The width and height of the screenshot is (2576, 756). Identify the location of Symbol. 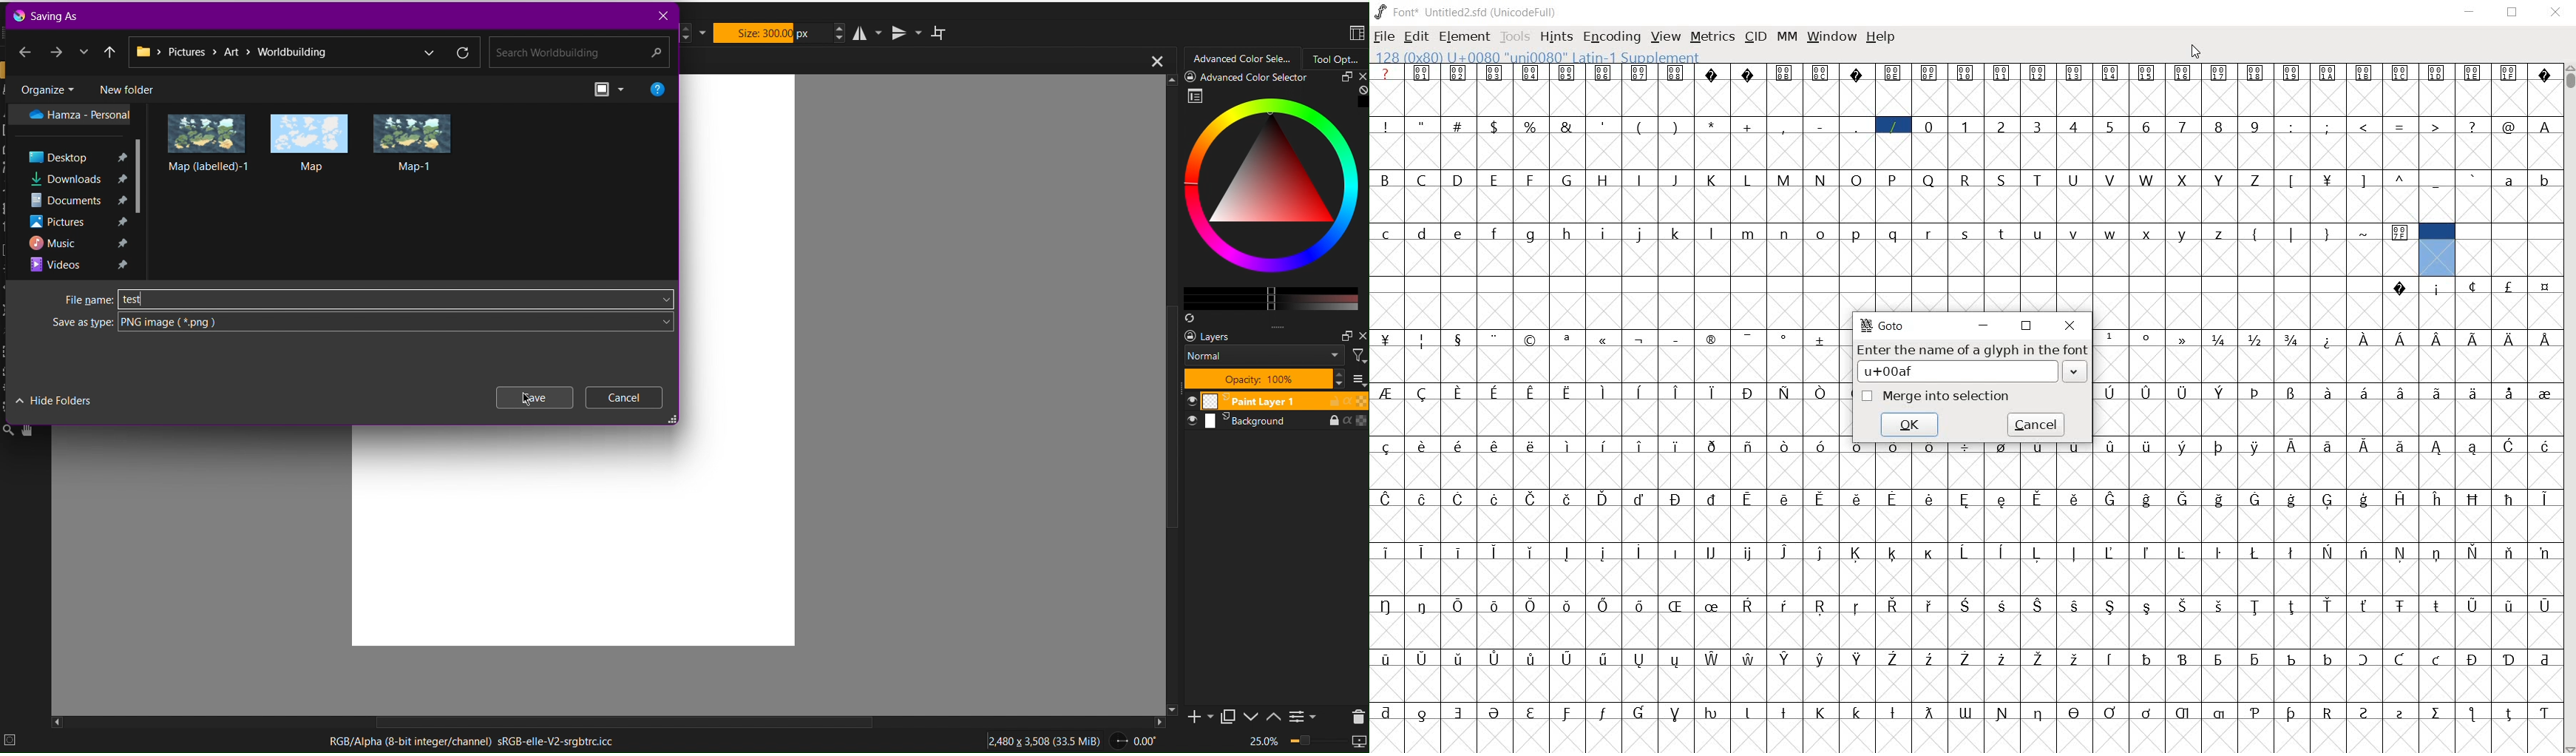
(2146, 605).